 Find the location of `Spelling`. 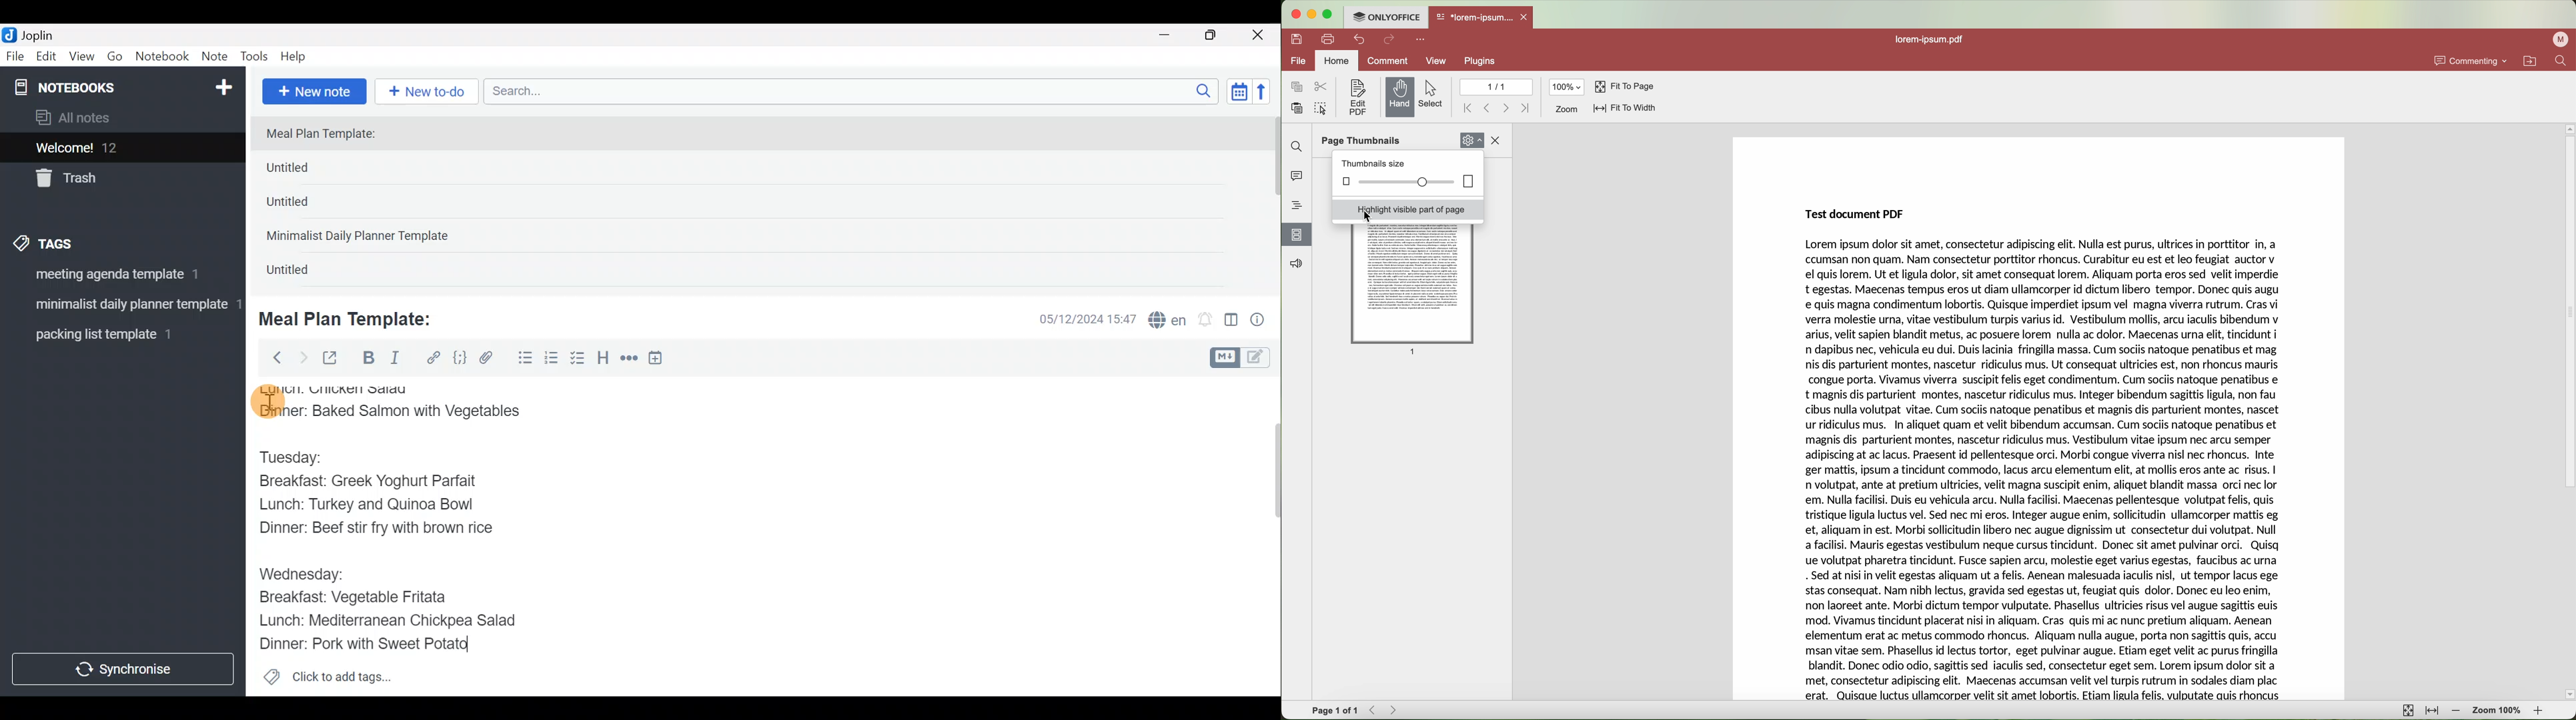

Spelling is located at coordinates (1168, 321).